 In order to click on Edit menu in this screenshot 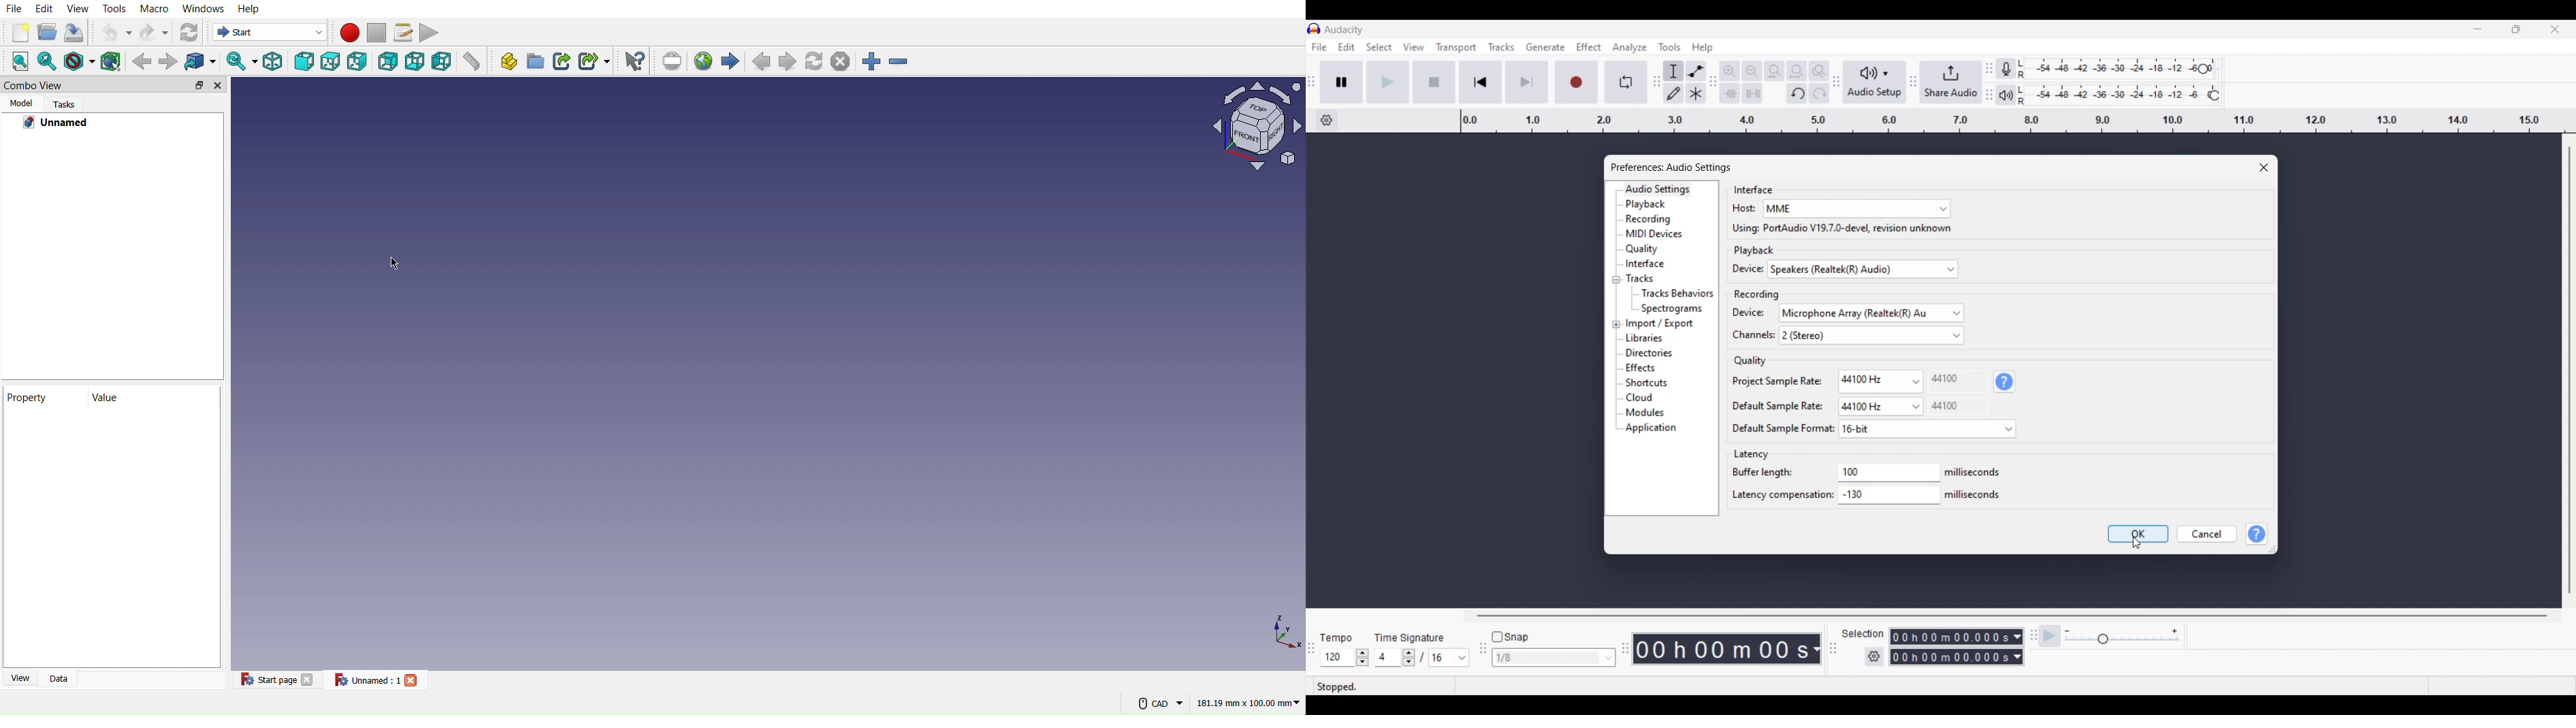, I will do `click(1347, 48)`.